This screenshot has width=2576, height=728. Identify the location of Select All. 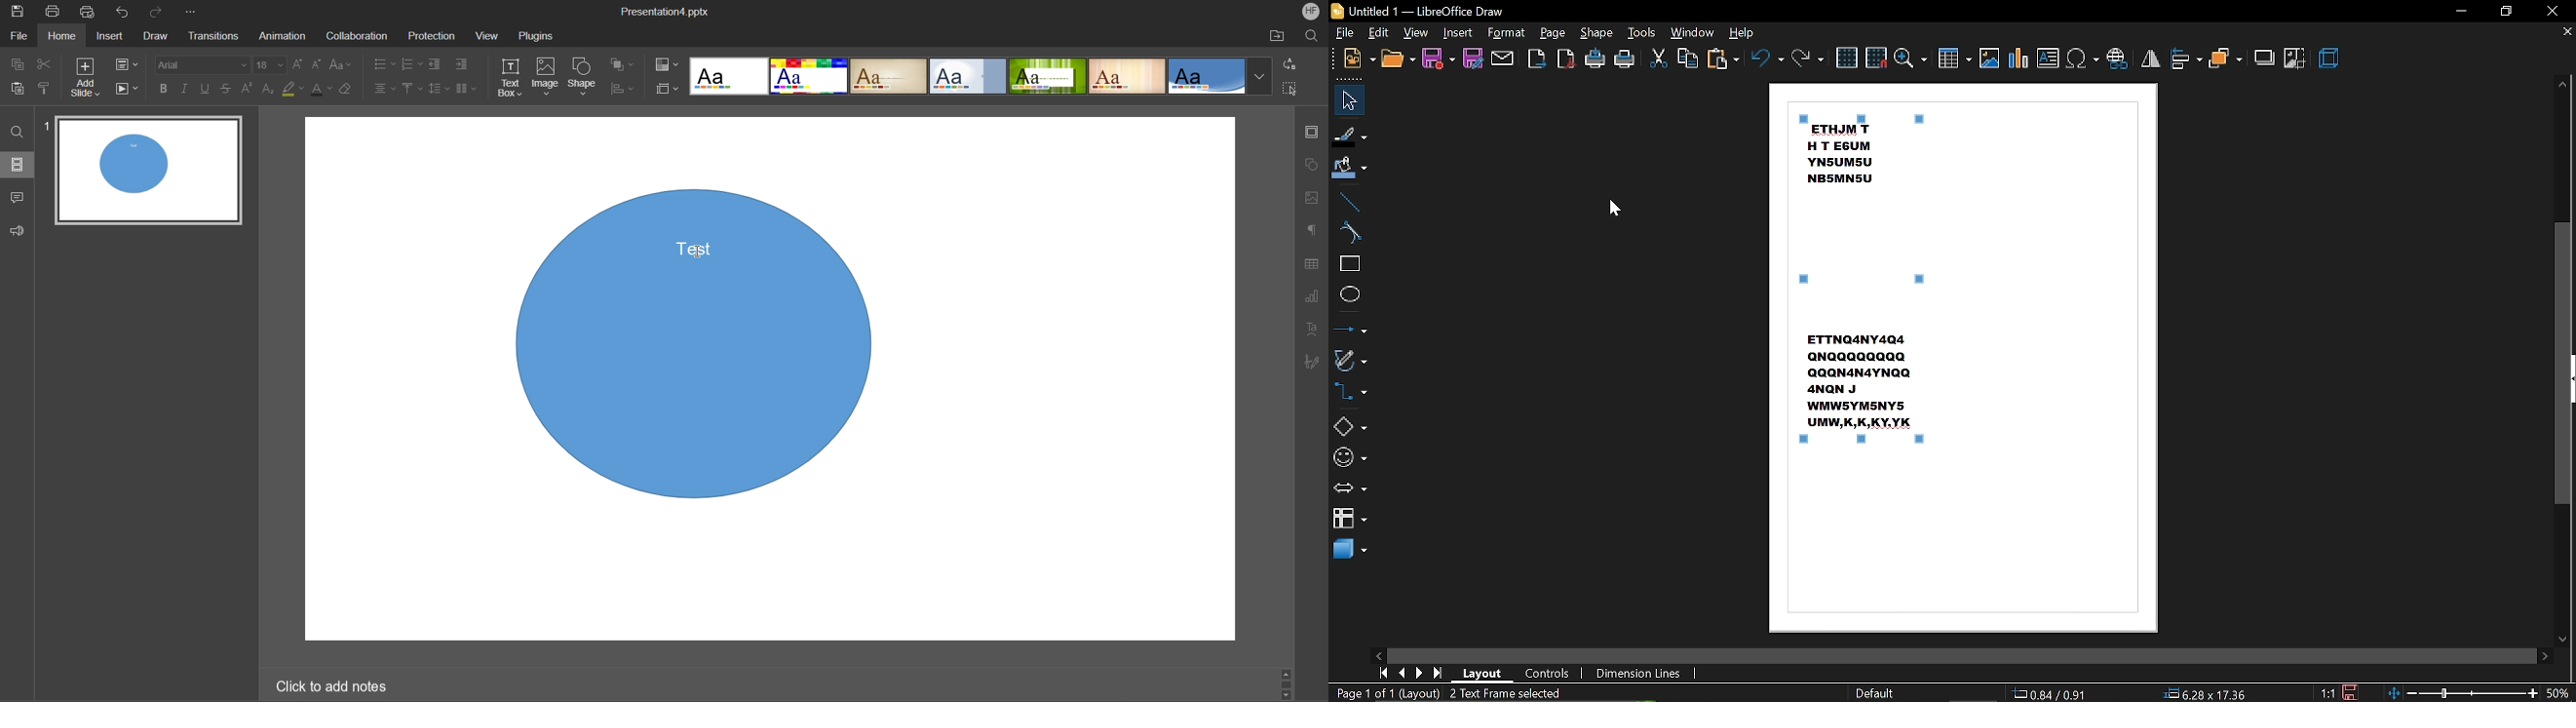
(1294, 88).